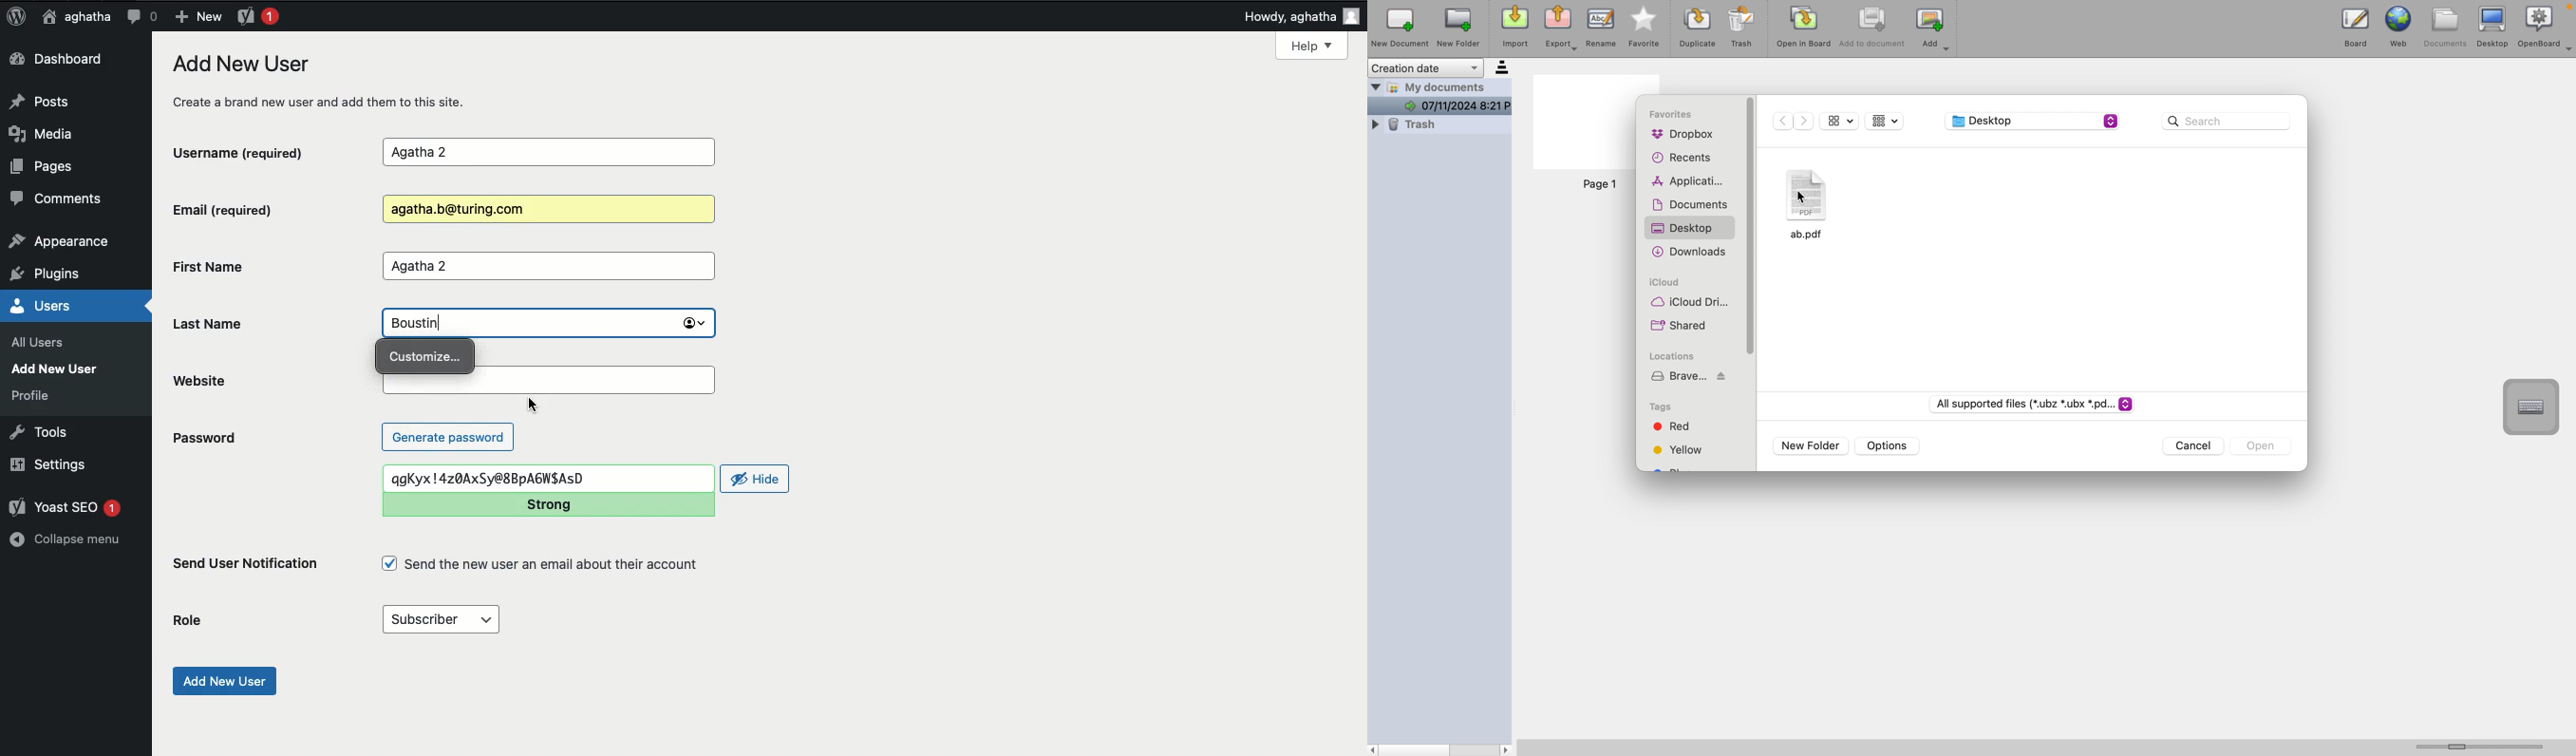  I want to click on dropbox, so click(1682, 135).